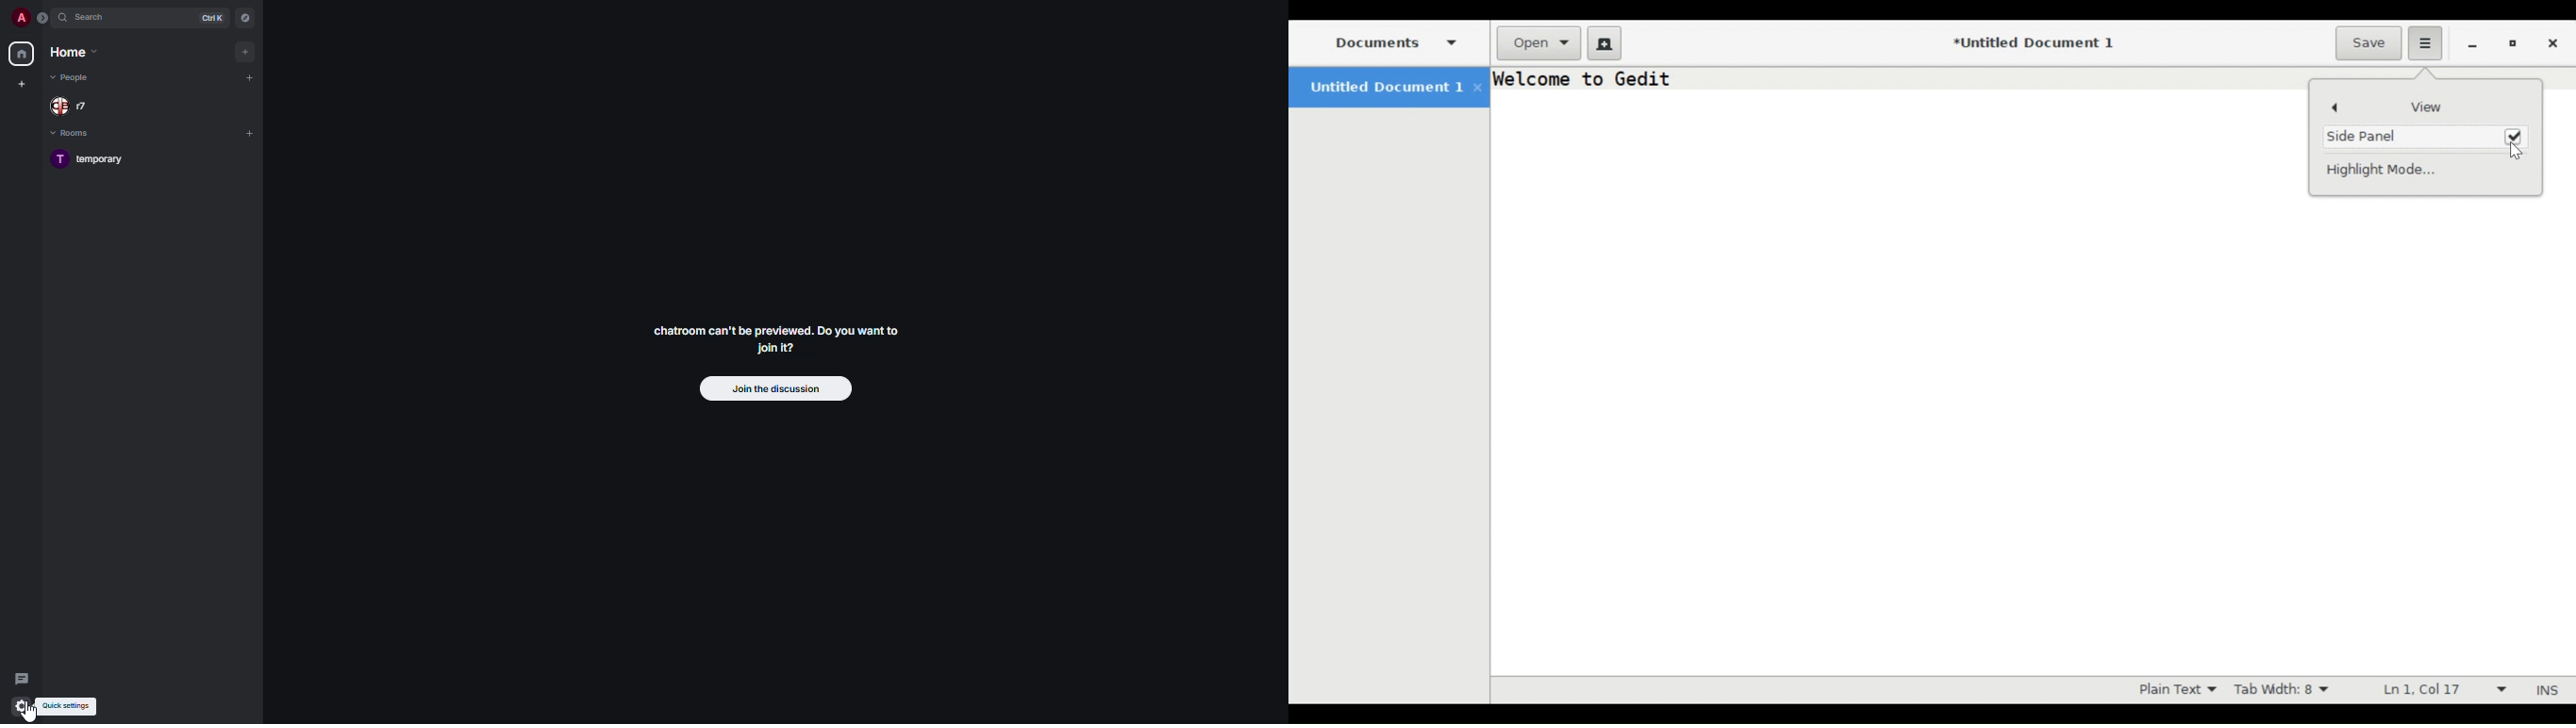 This screenshot has height=728, width=2576. What do you see at coordinates (2287, 690) in the screenshot?
I see `Tab Width` at bounding box center [2287, 690].